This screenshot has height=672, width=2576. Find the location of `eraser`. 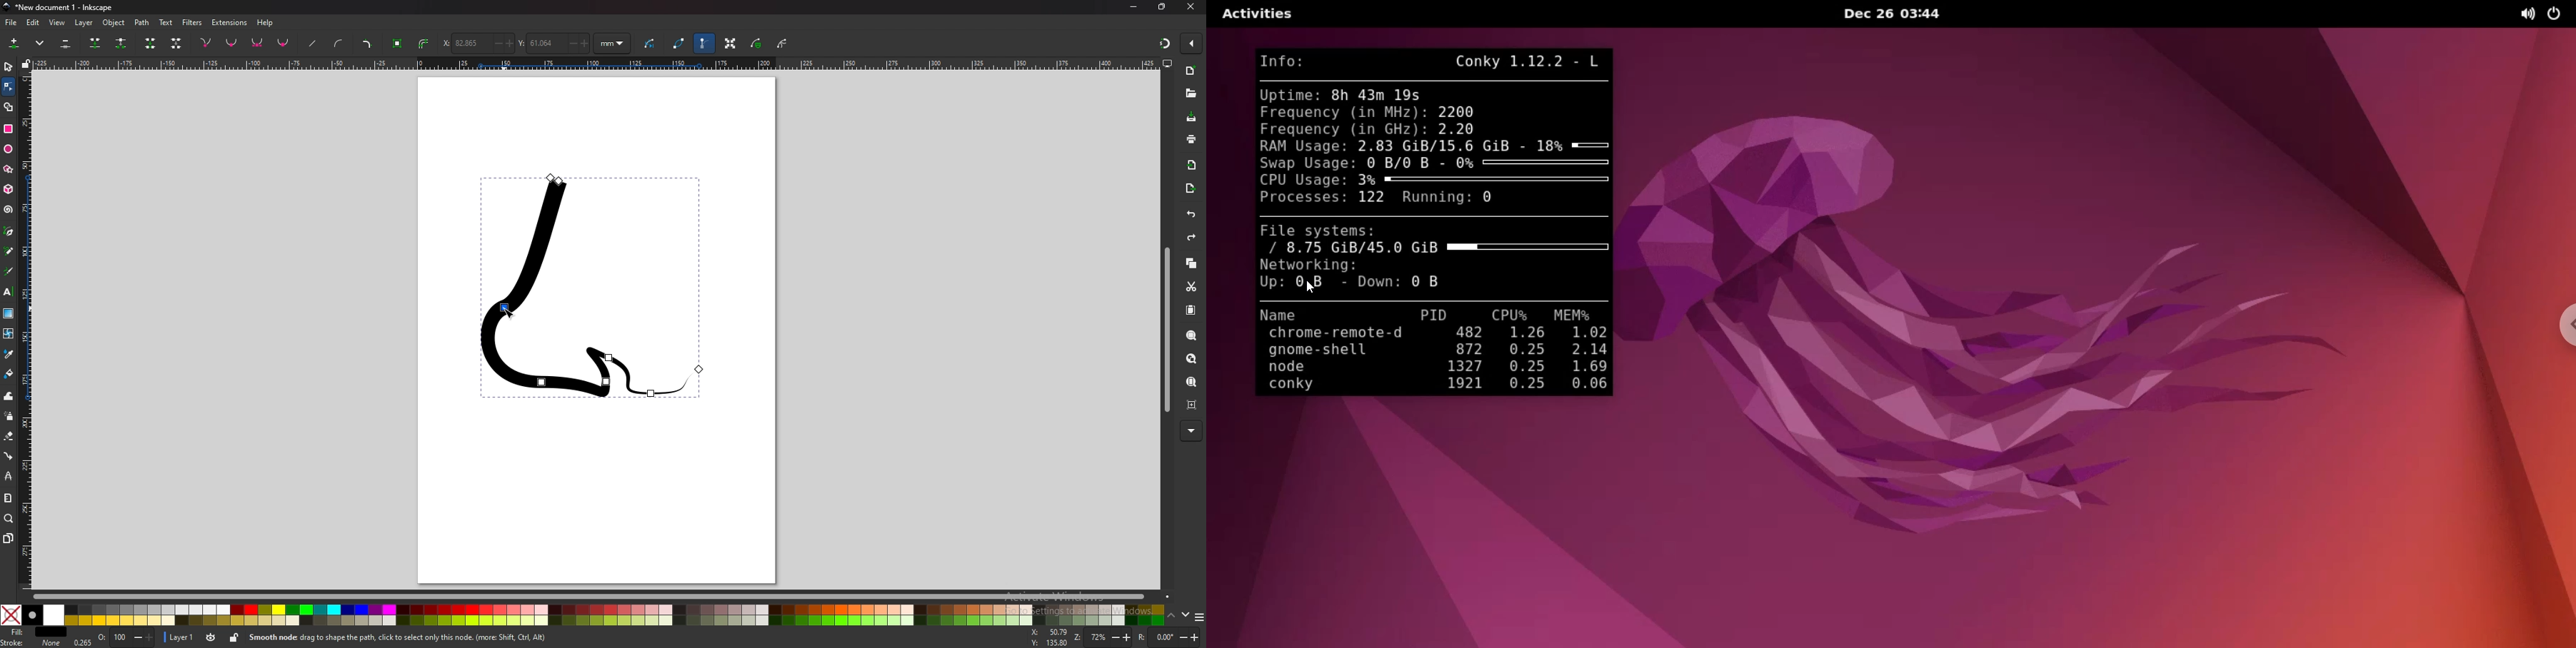

eraser is located at coordinates (9, 435).